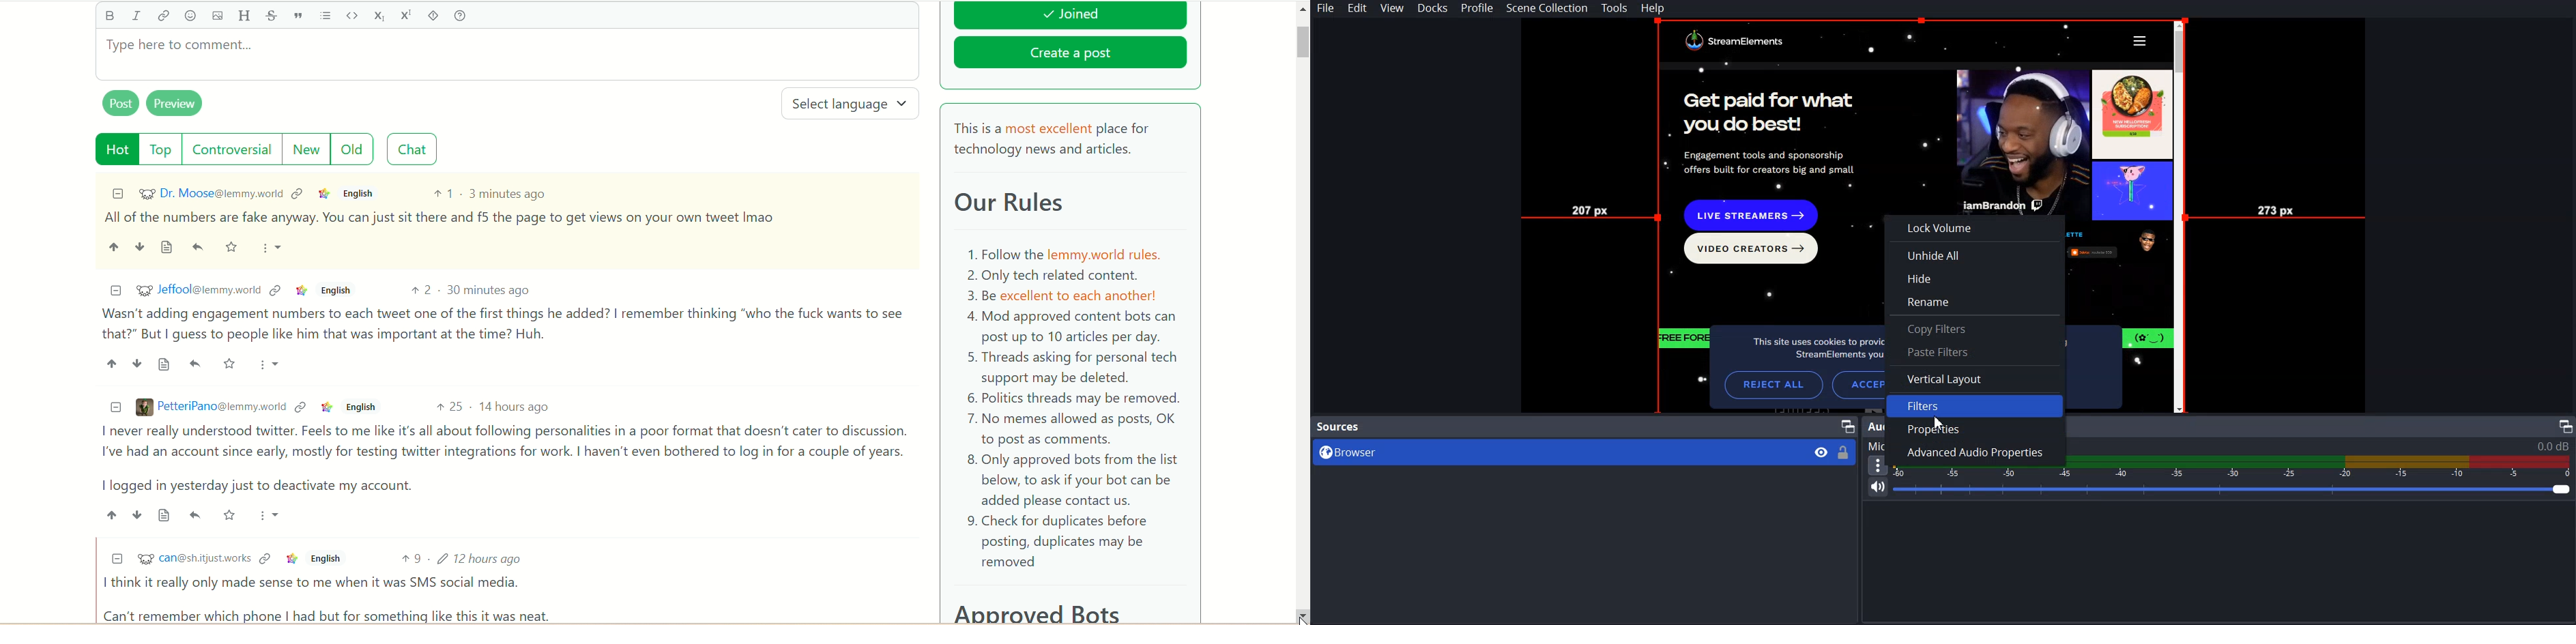 The height and width of the screenshot is (644, 2576). Describe the element at coordinates (139, 246) in the screenshot. I see `Downvote` at that location.